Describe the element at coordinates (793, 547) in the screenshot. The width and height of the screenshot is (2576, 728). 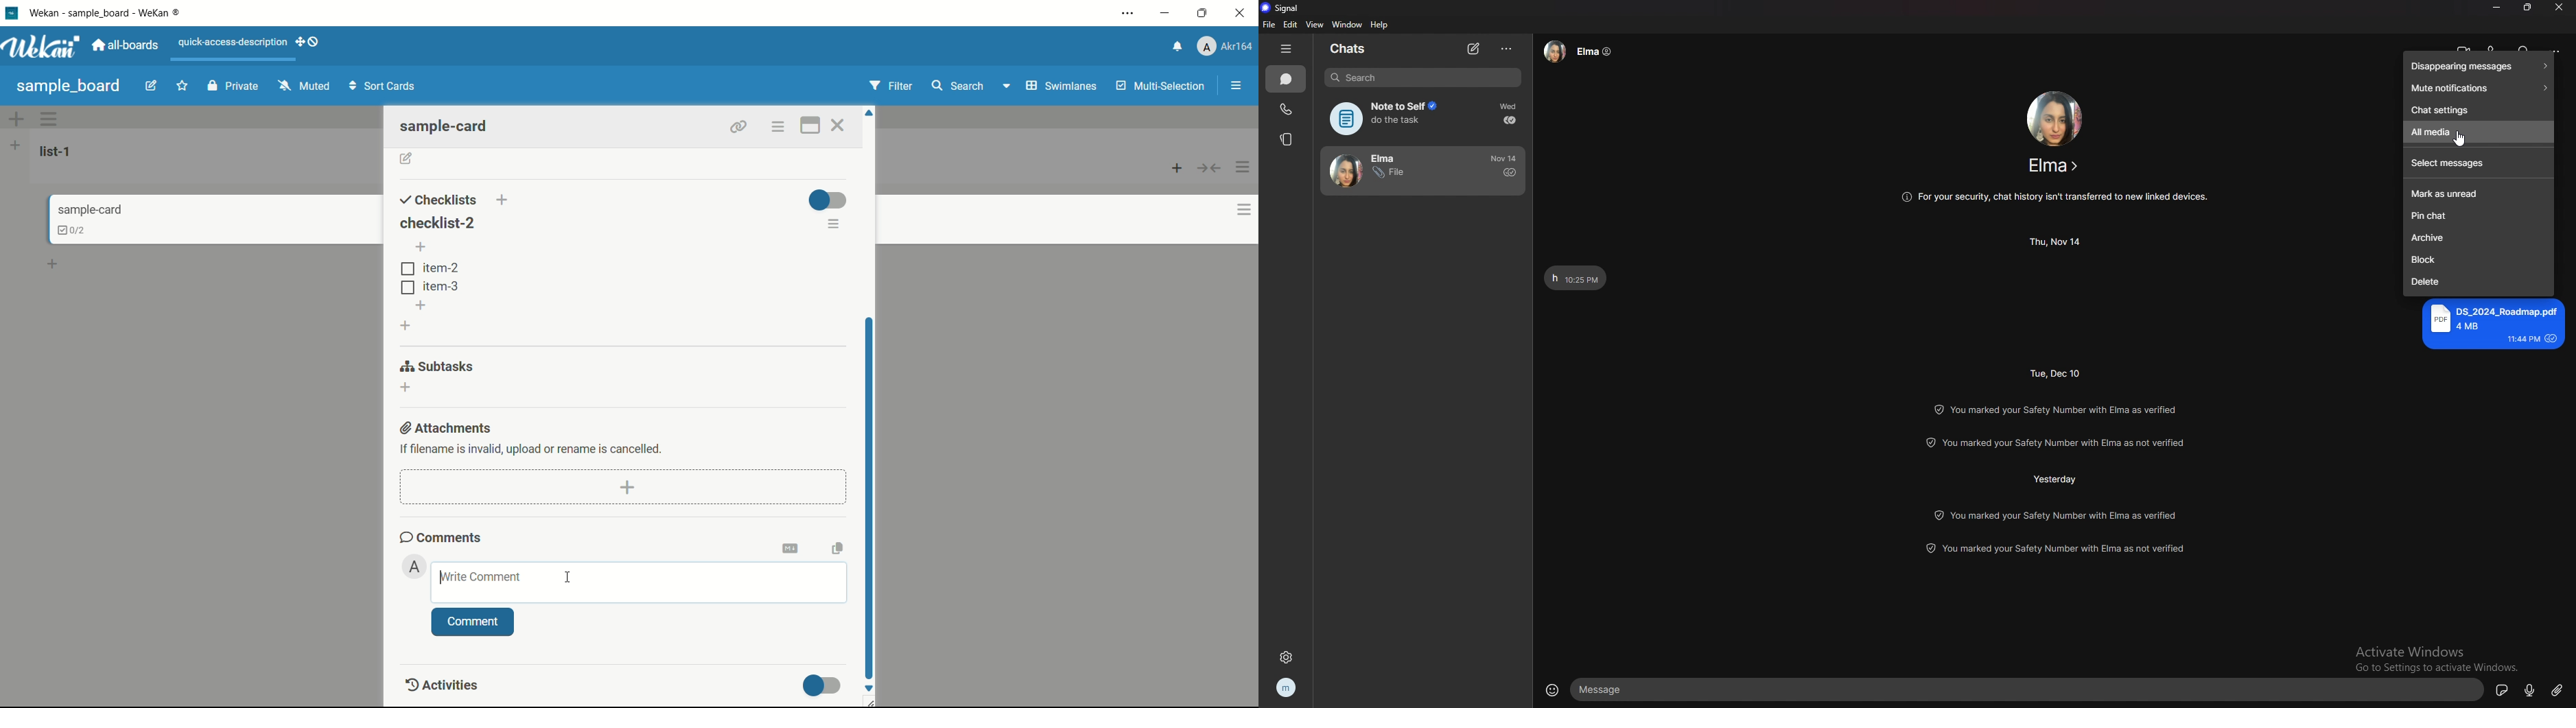
I see `convert to markdown` at that location.